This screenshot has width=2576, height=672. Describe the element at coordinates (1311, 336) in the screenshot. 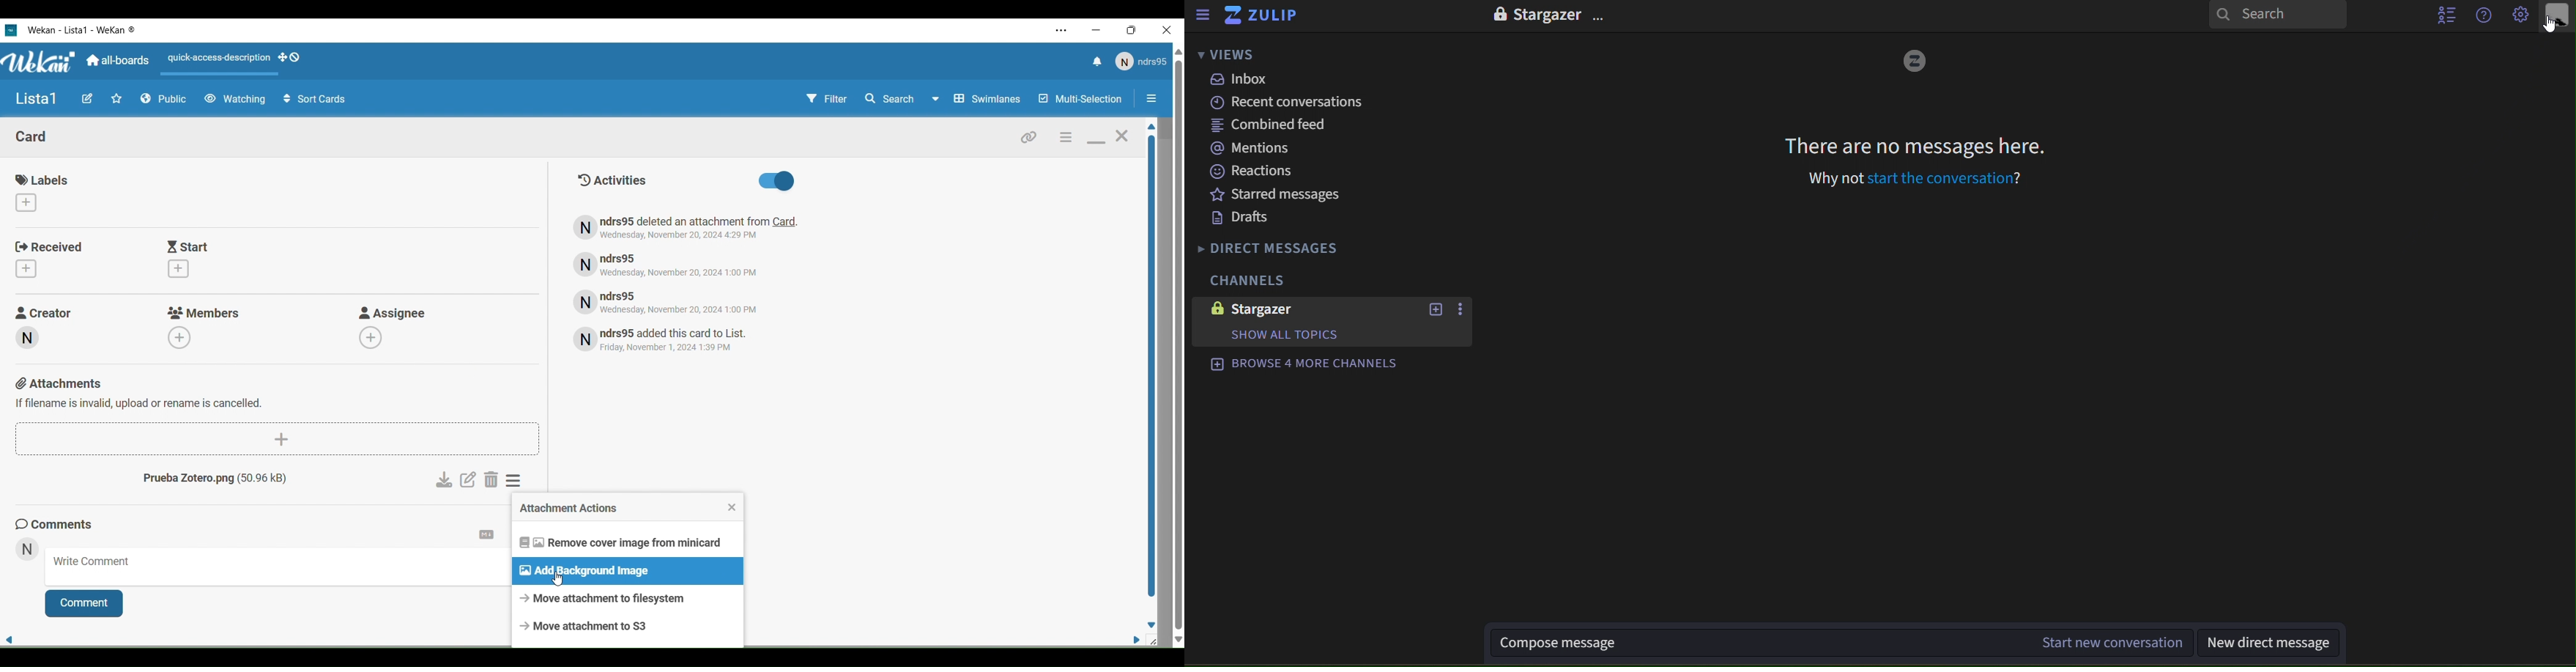

I see `show all topics` at that location.